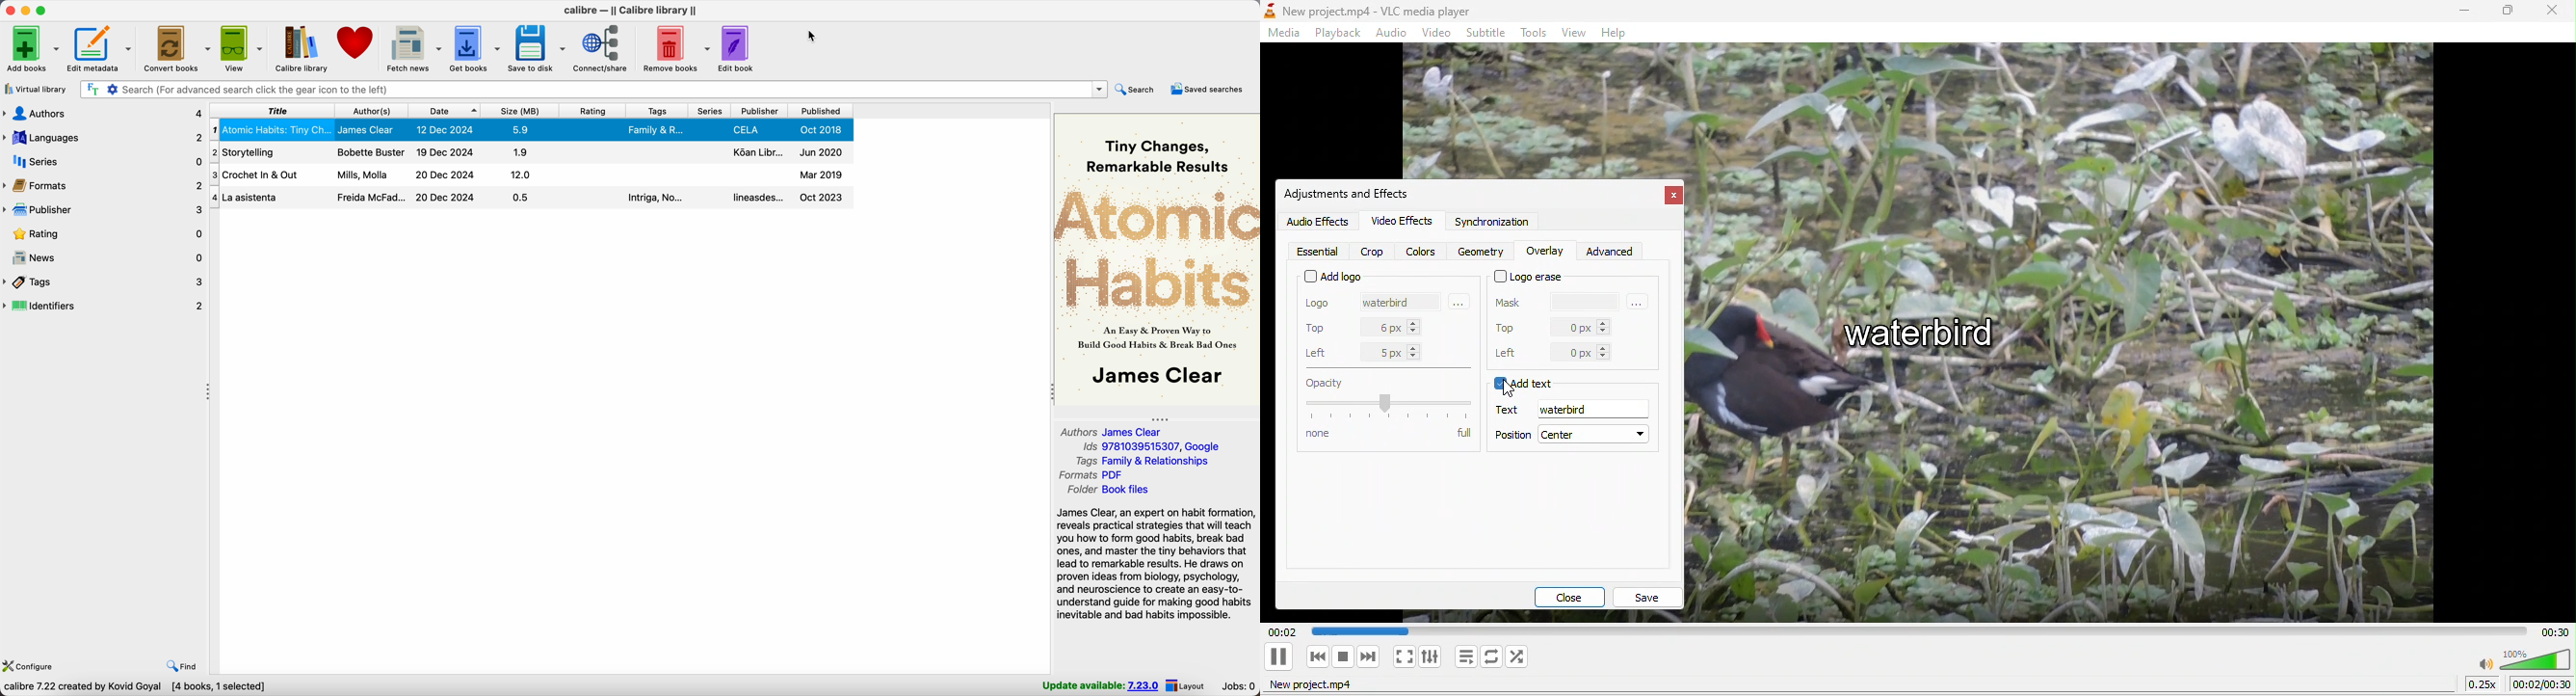 The image size is (2576, 700). Describe the element at coordinates (1323, 305) in the screenshot. I see `logo` at that location.